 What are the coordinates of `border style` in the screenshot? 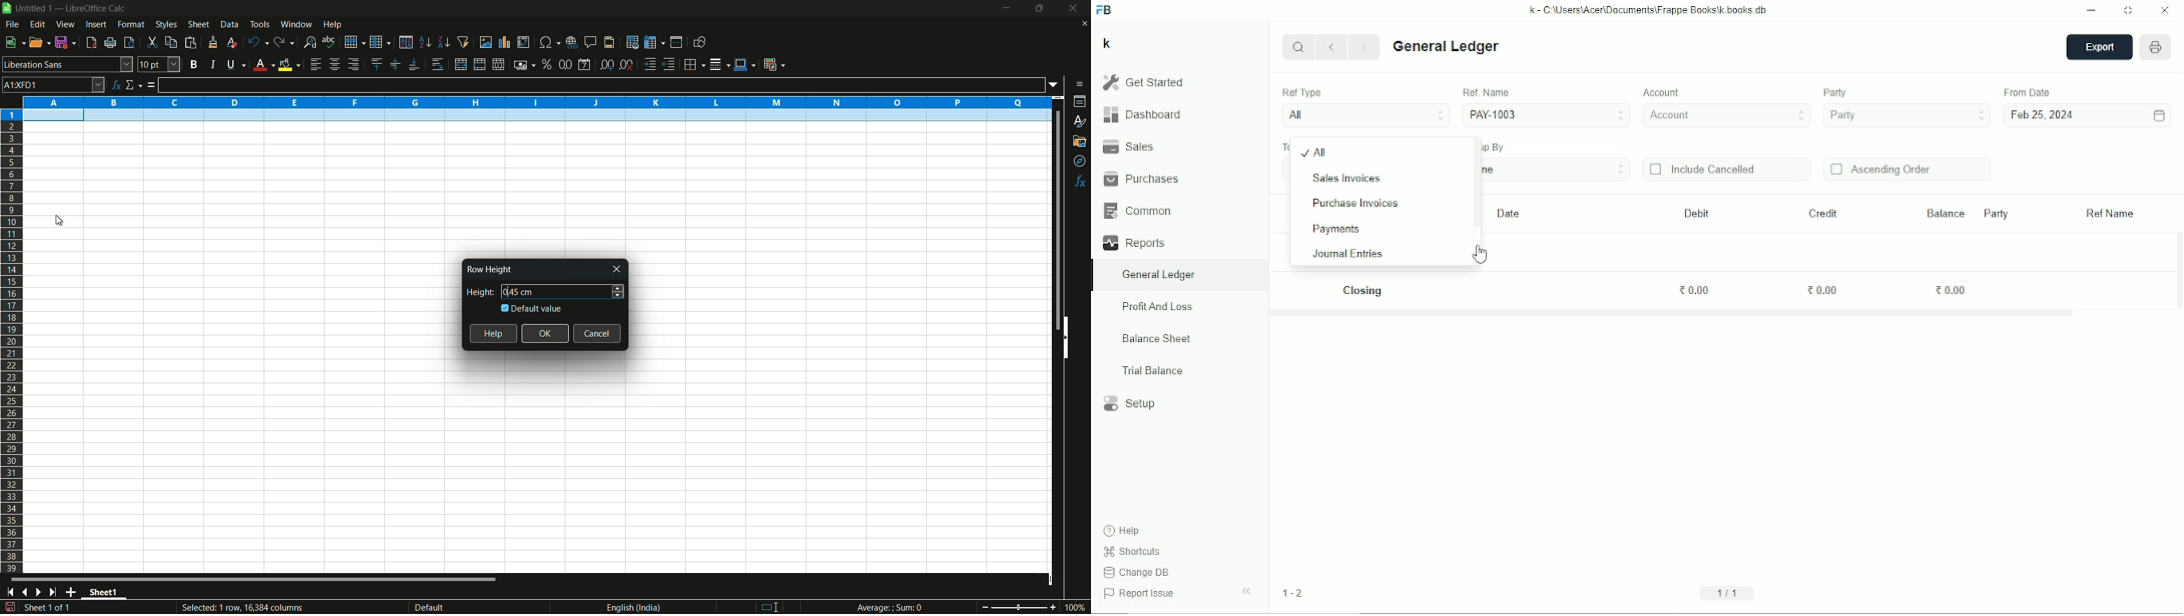 It's located at (721, 63).